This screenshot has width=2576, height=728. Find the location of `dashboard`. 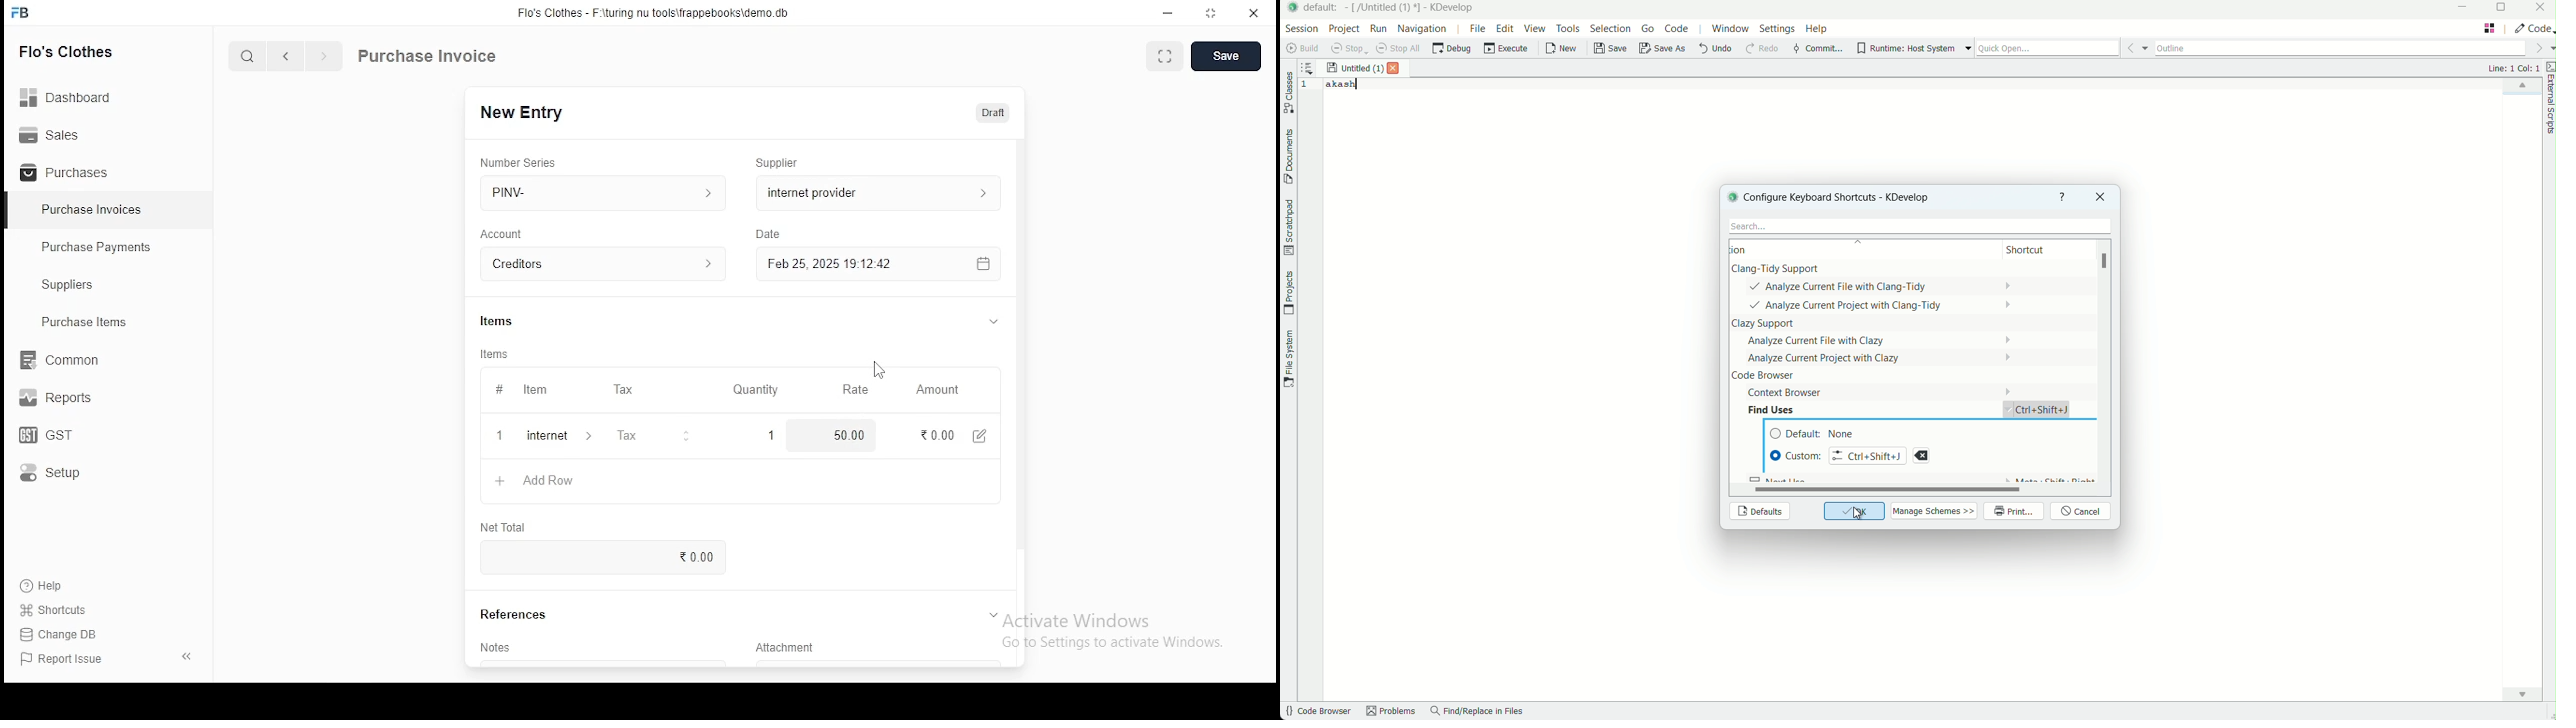

dashboard is located at coordinates (75, 91).